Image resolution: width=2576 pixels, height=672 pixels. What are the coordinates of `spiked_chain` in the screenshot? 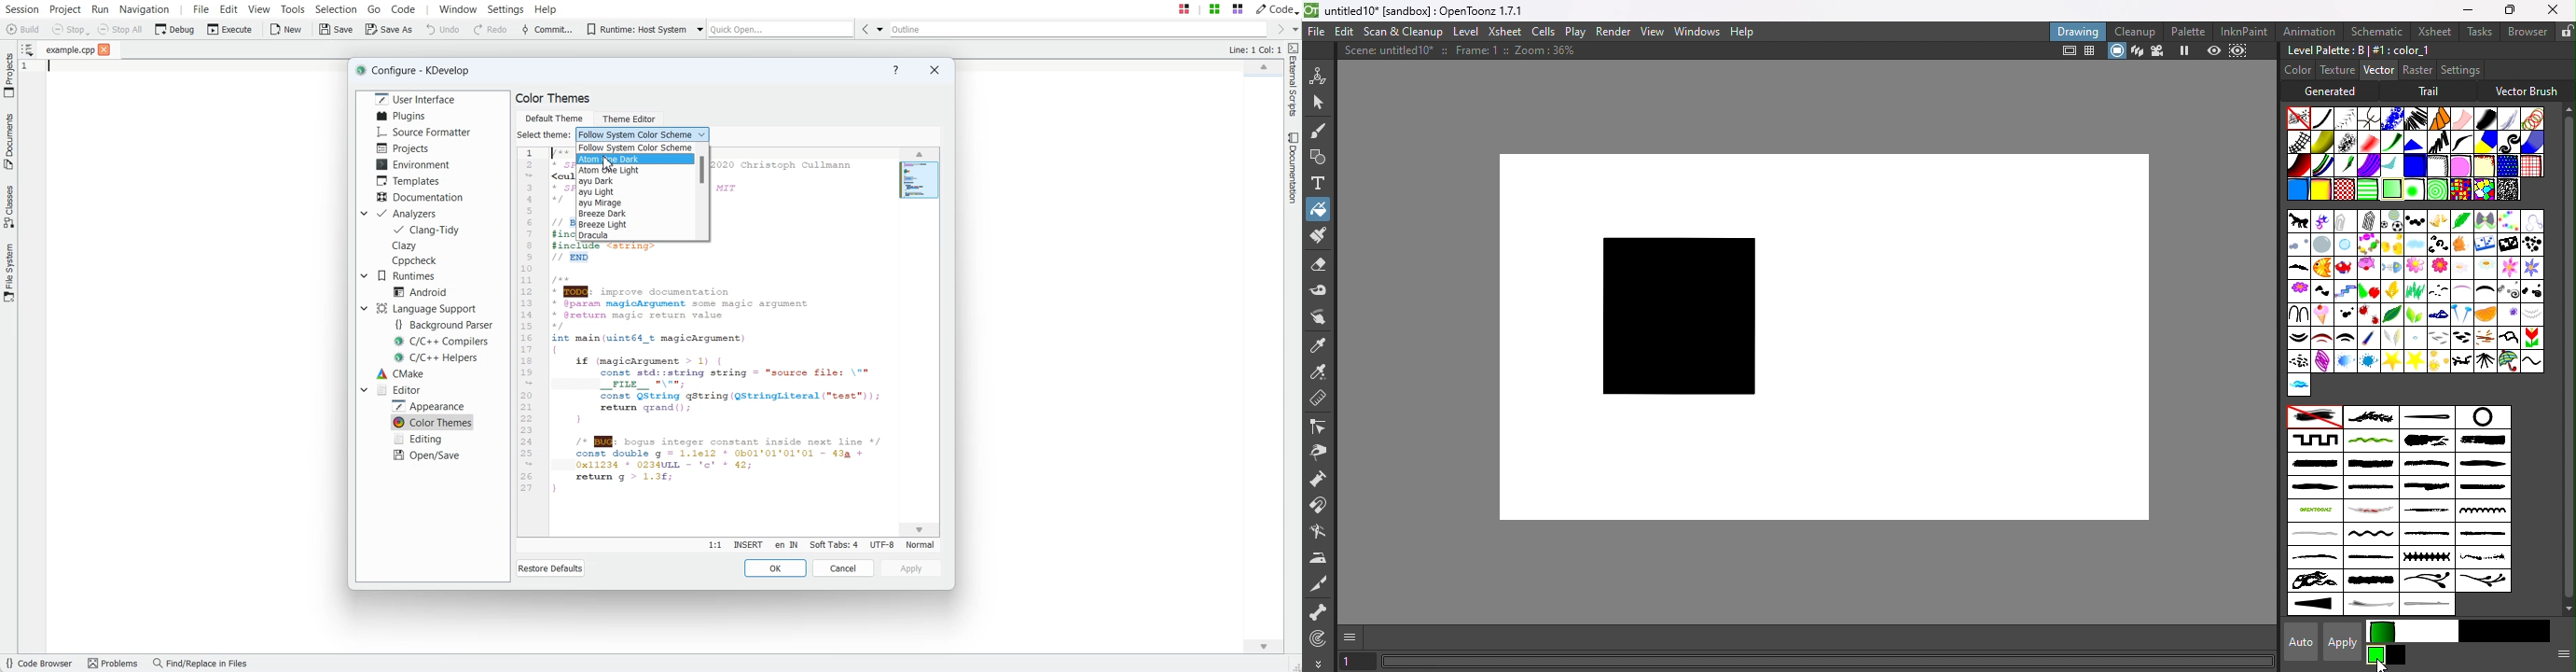 It's located at (2429, 558).